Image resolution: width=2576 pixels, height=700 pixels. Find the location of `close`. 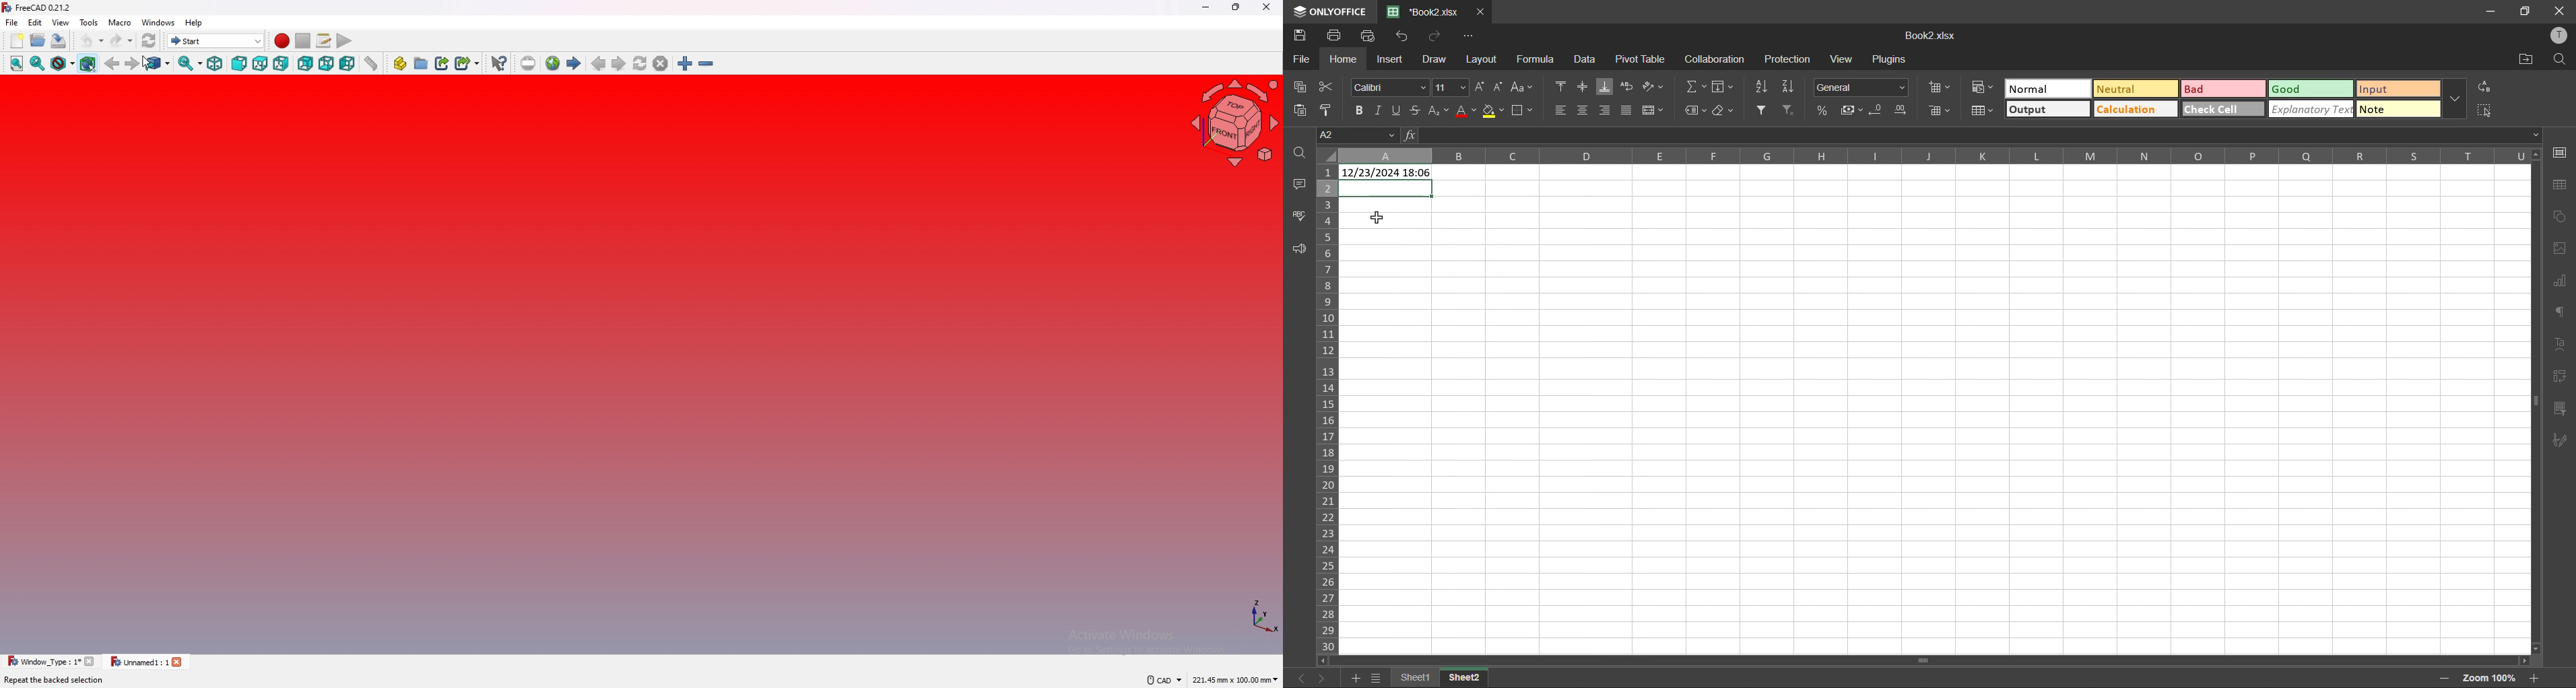

close is located at coordinates (179, 661).